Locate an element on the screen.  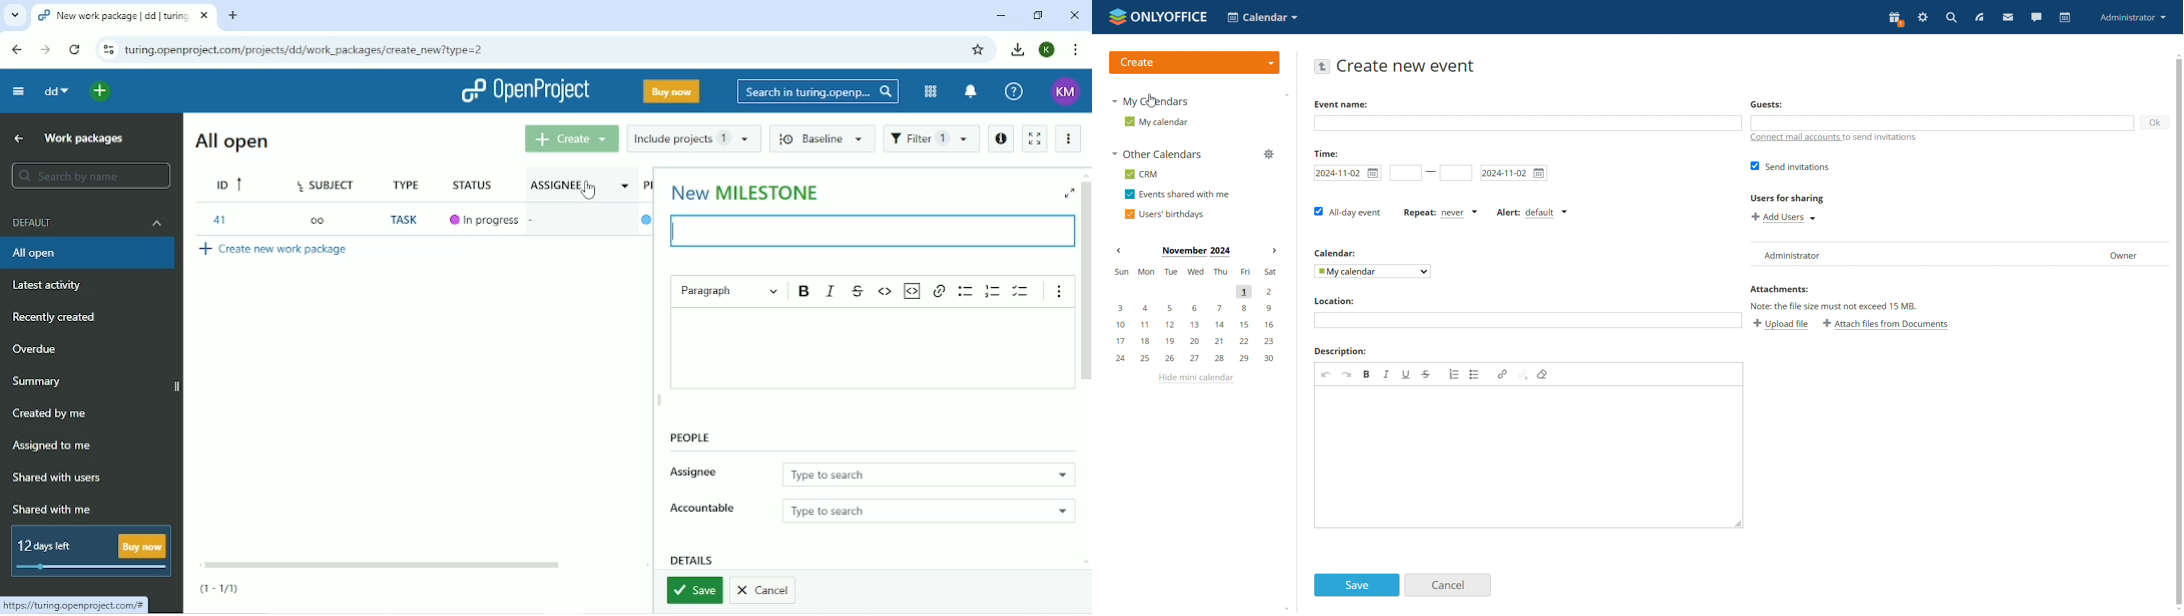
Created by me is located at coordinates (51, 414).